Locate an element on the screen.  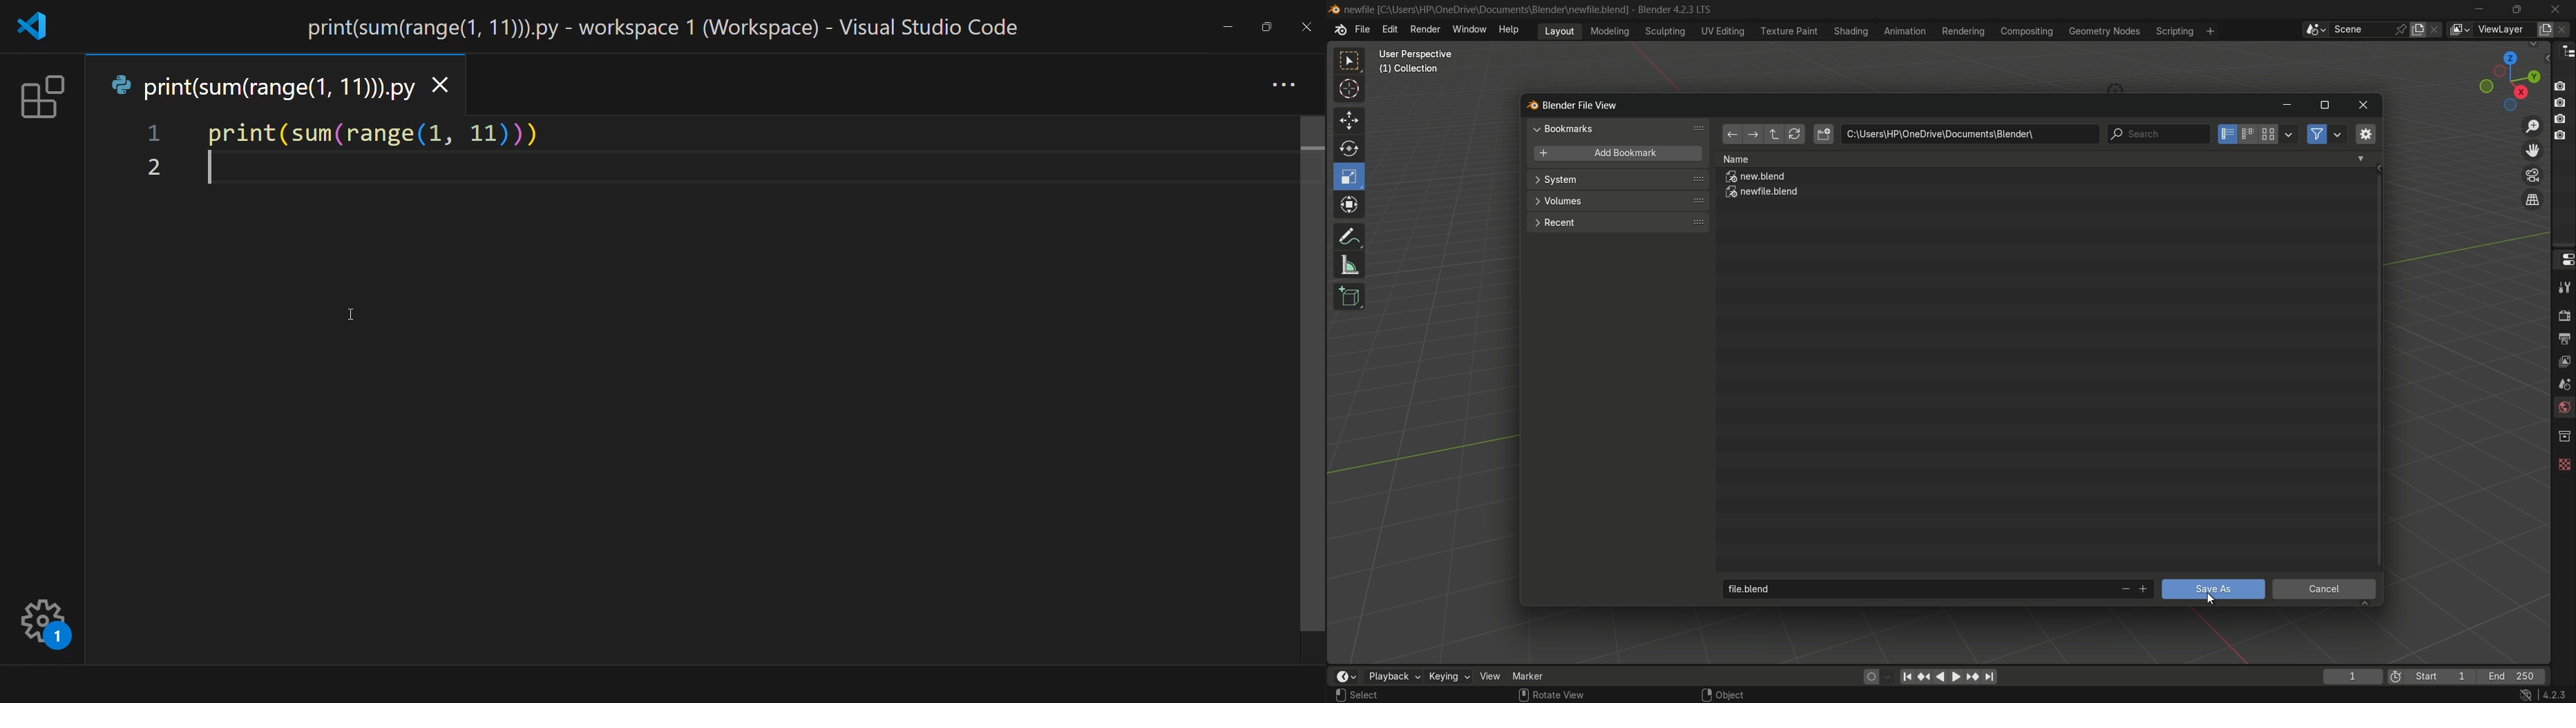
add view layer is located at coordinates (2544, 29).